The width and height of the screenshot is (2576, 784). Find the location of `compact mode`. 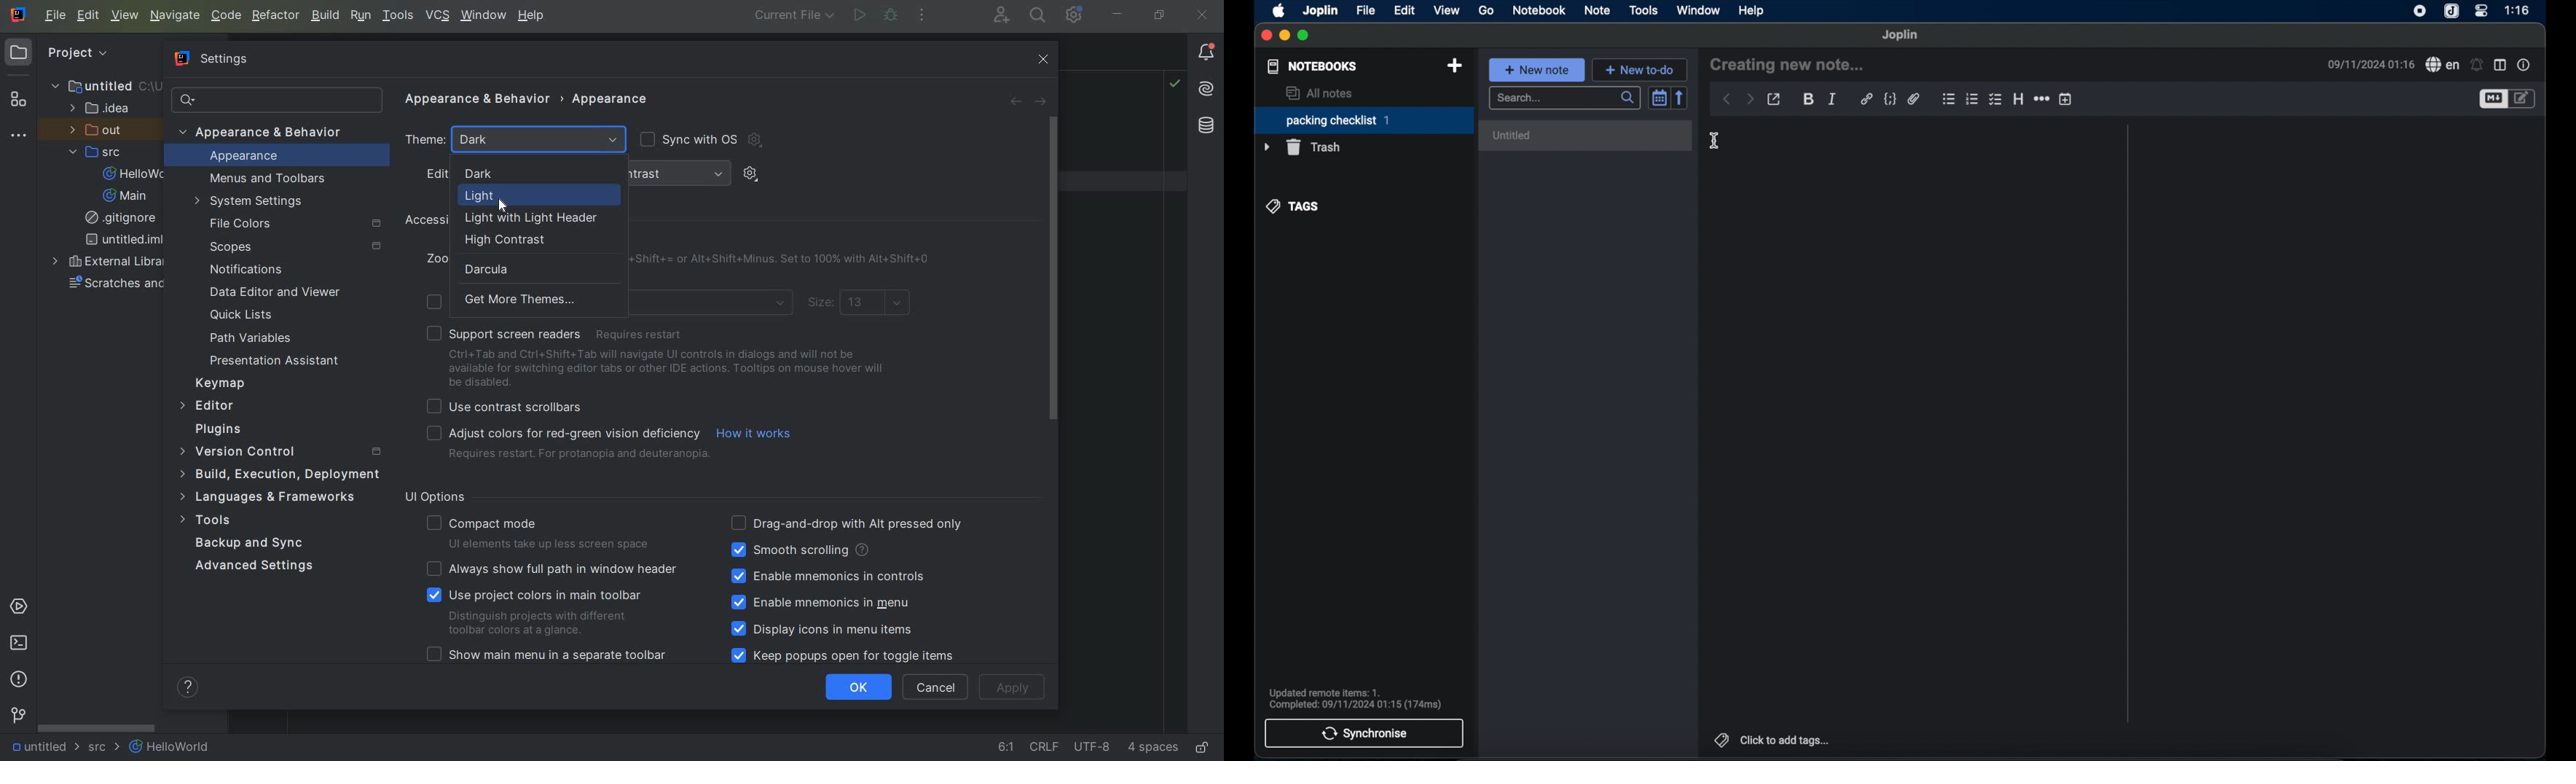

compact mode is located at coordinates (541, 531).